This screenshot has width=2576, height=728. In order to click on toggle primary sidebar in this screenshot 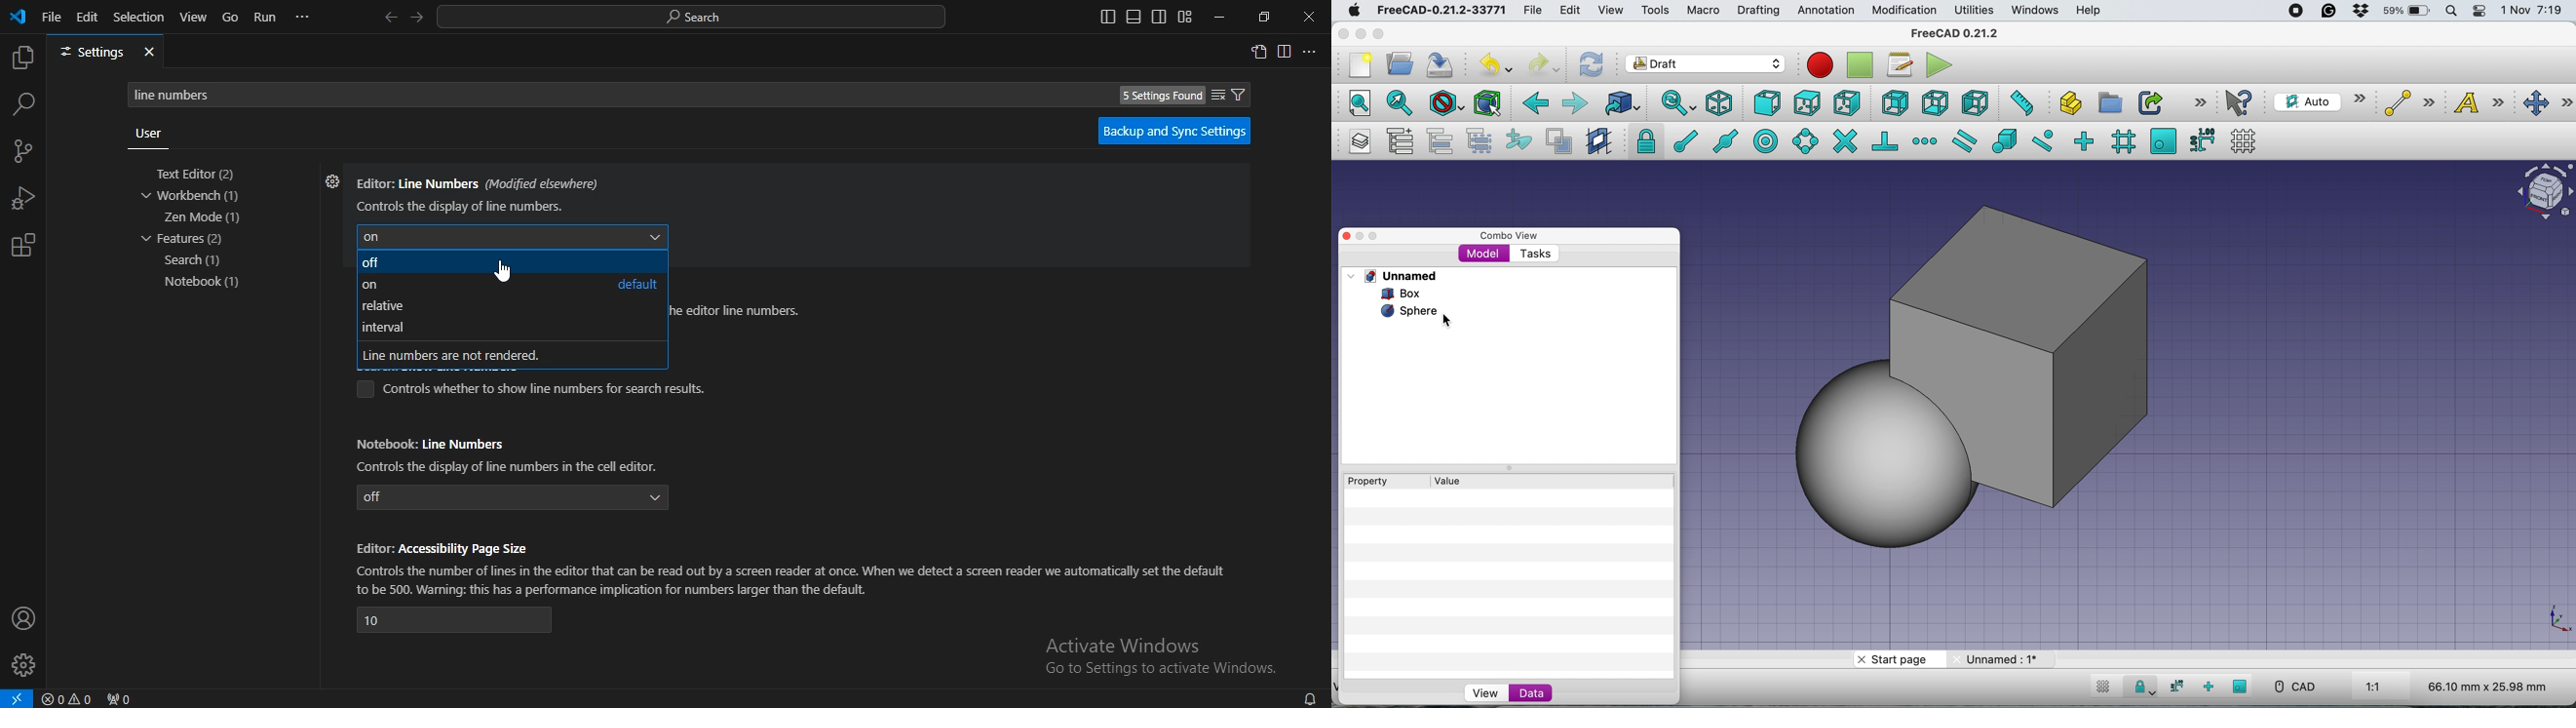, I will do `click(1108, 17)`.